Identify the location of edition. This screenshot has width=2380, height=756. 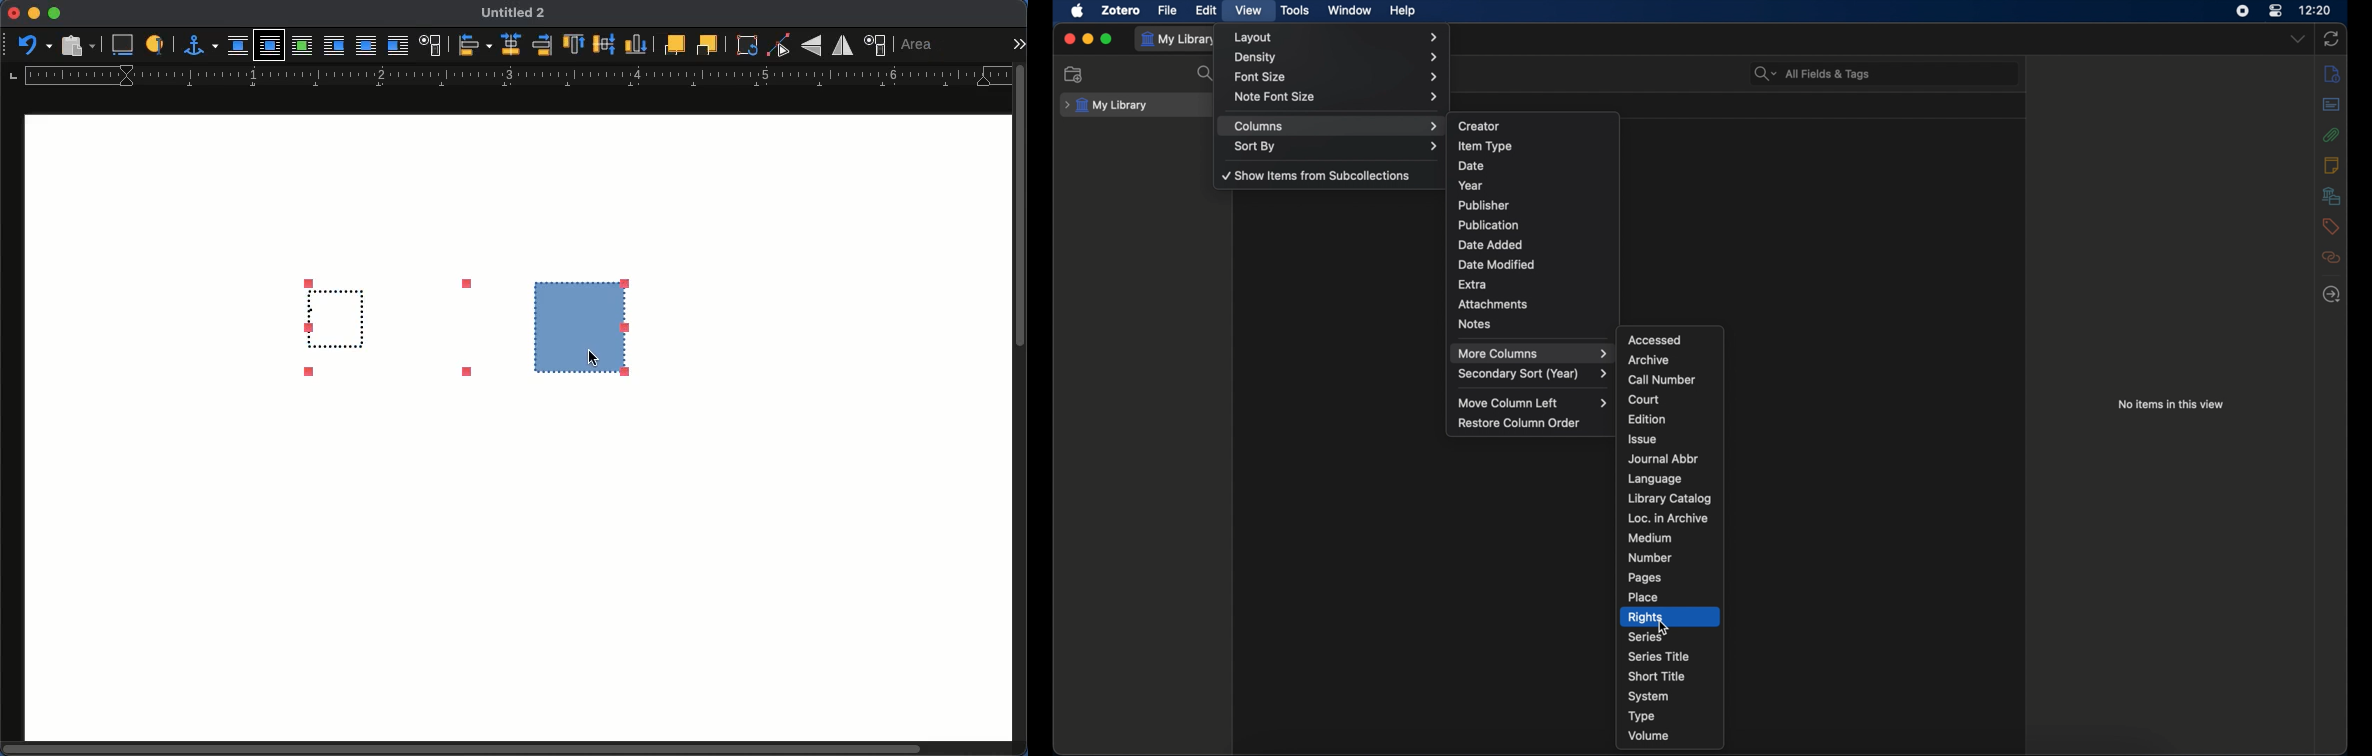
(1646, 419).